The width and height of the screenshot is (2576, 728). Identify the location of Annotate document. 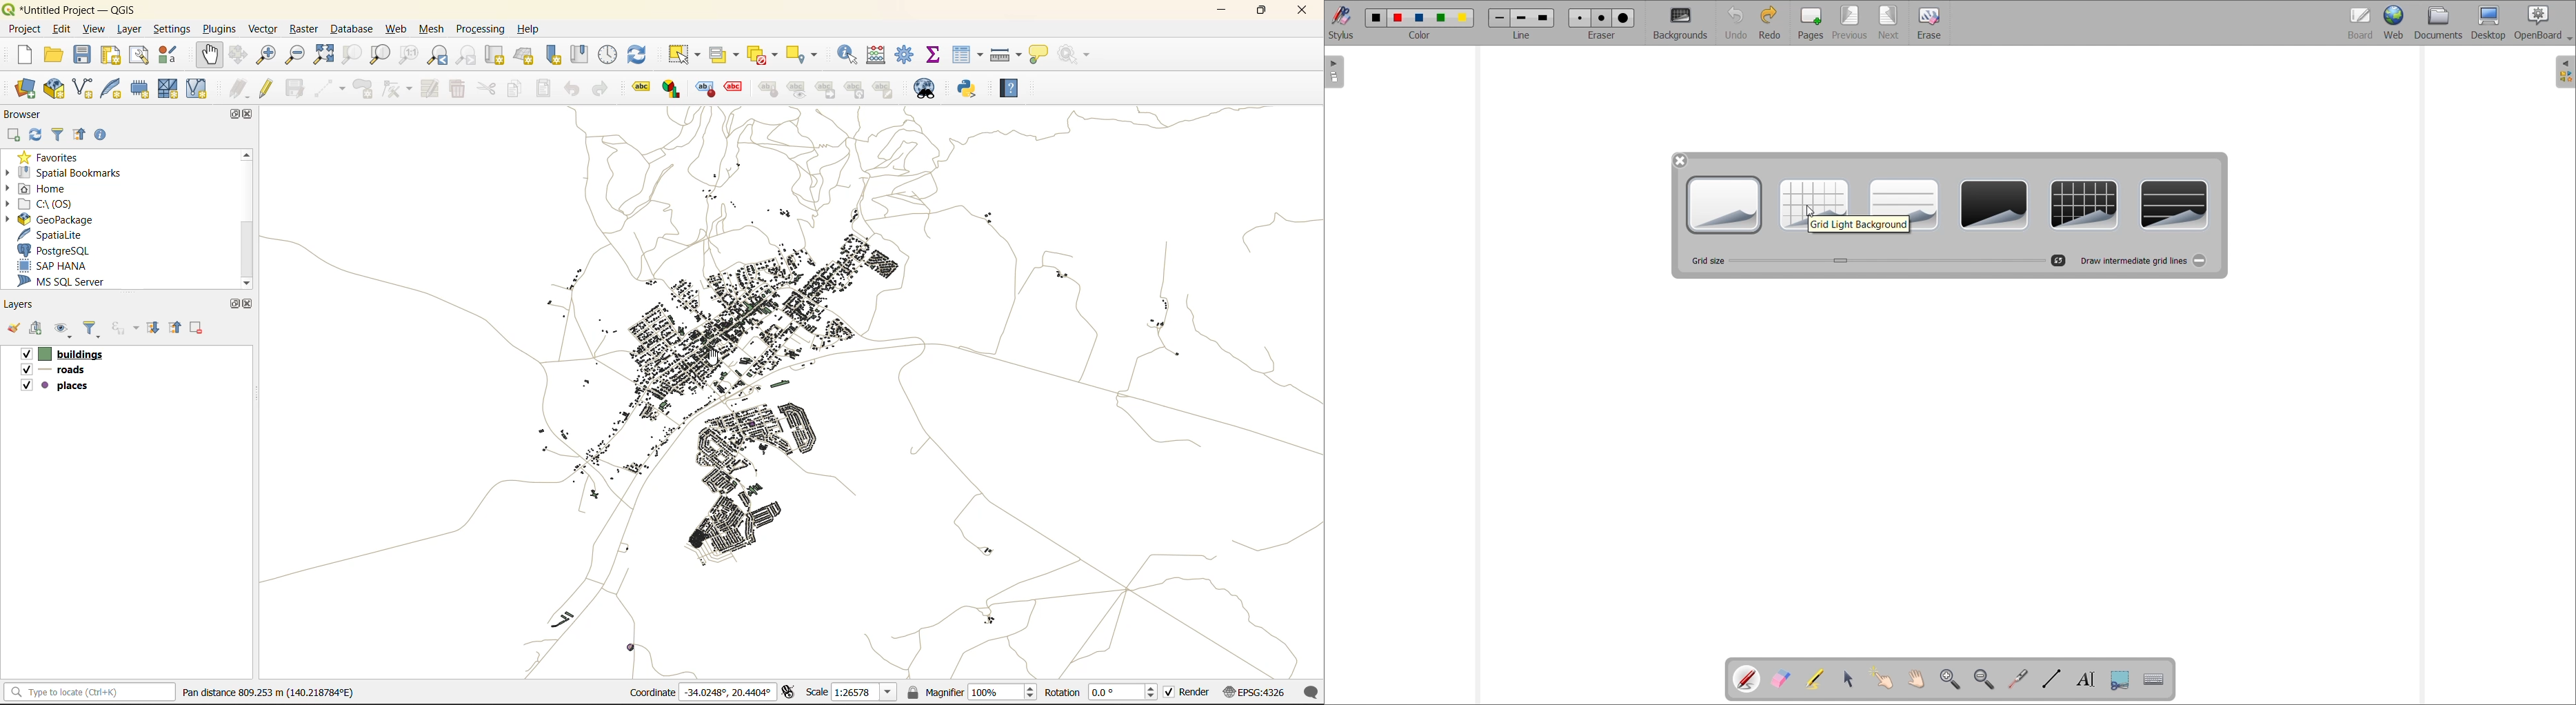
(1747, 680).